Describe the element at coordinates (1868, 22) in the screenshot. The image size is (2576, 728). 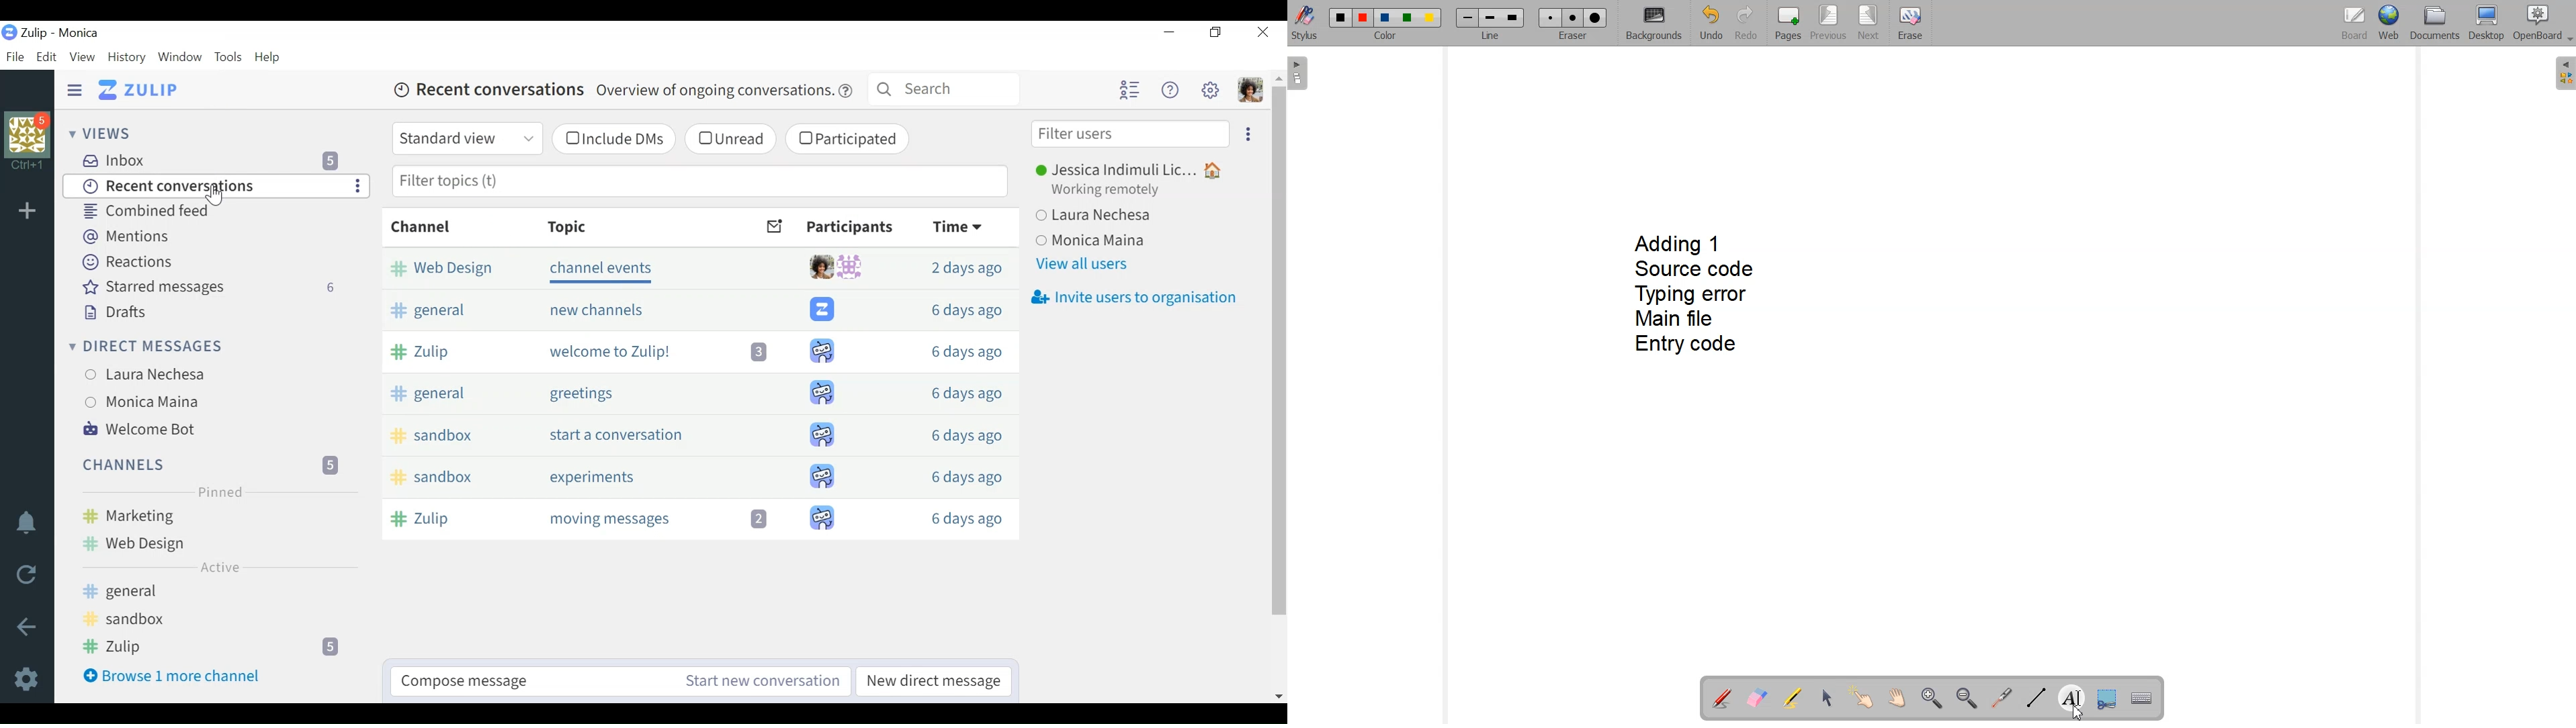
I see `Next` at that location.